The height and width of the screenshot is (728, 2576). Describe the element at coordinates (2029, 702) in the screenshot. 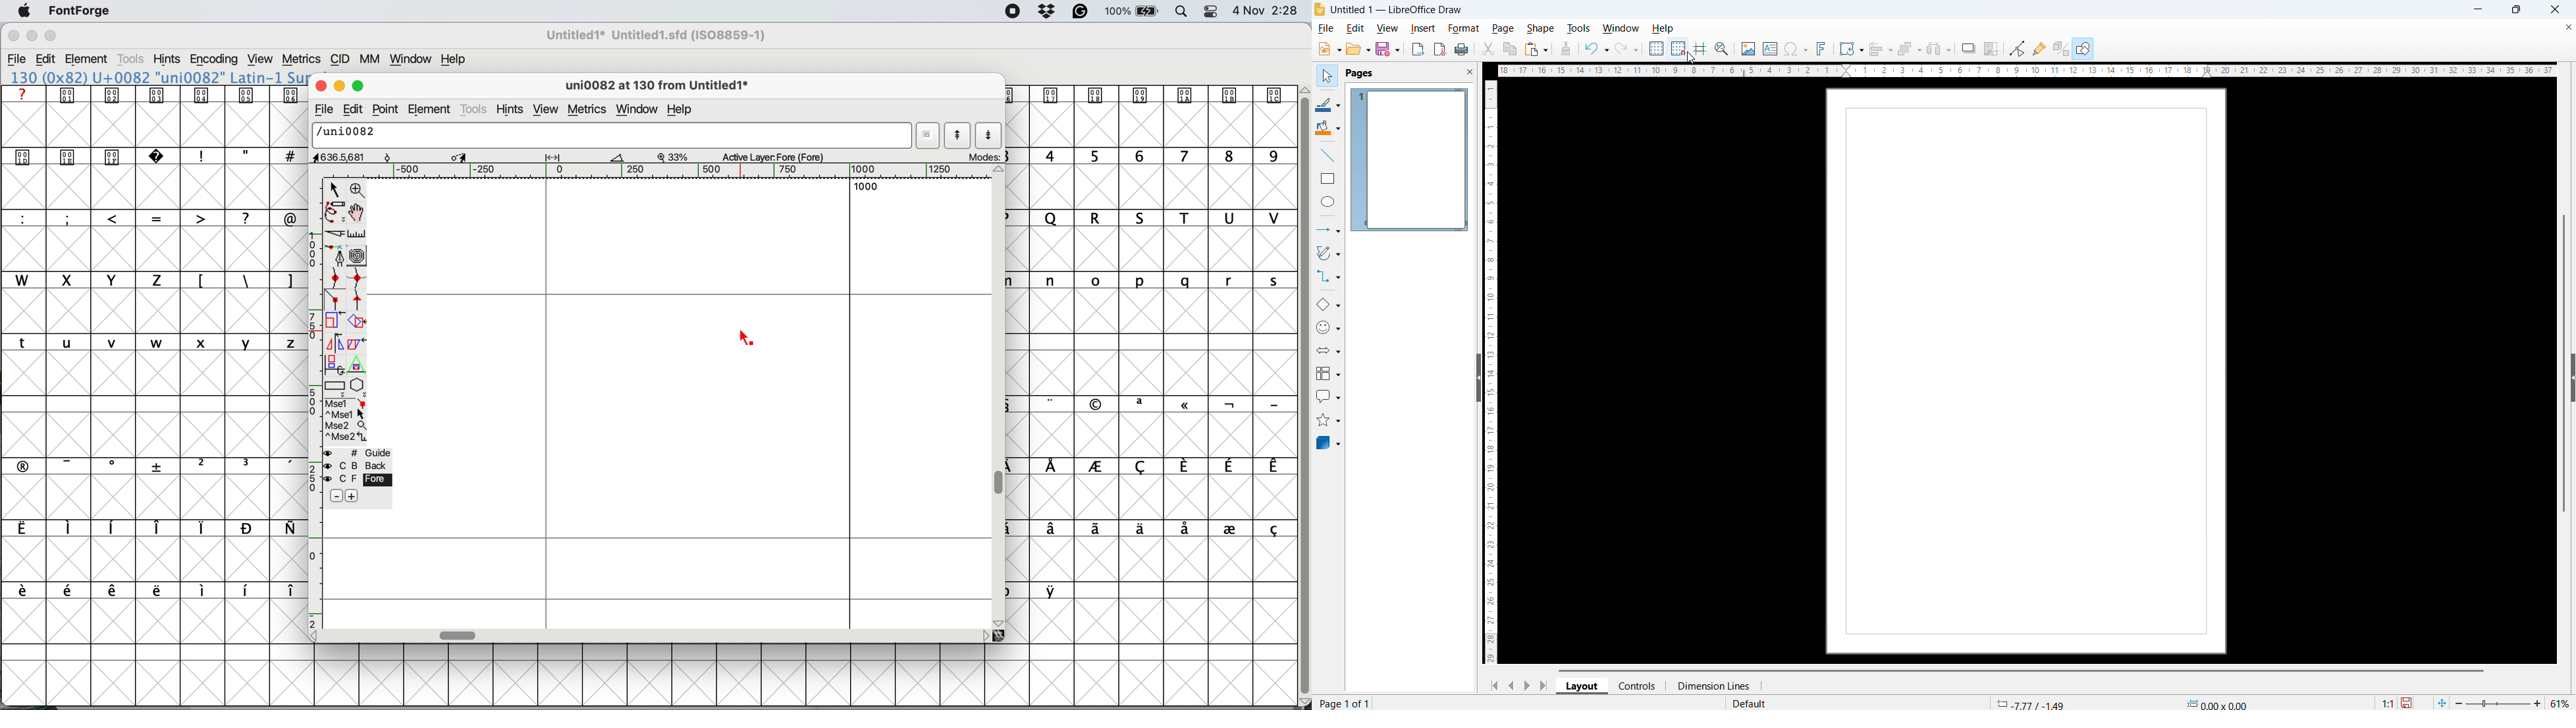

I see `Cursor coordinates ` at that location.